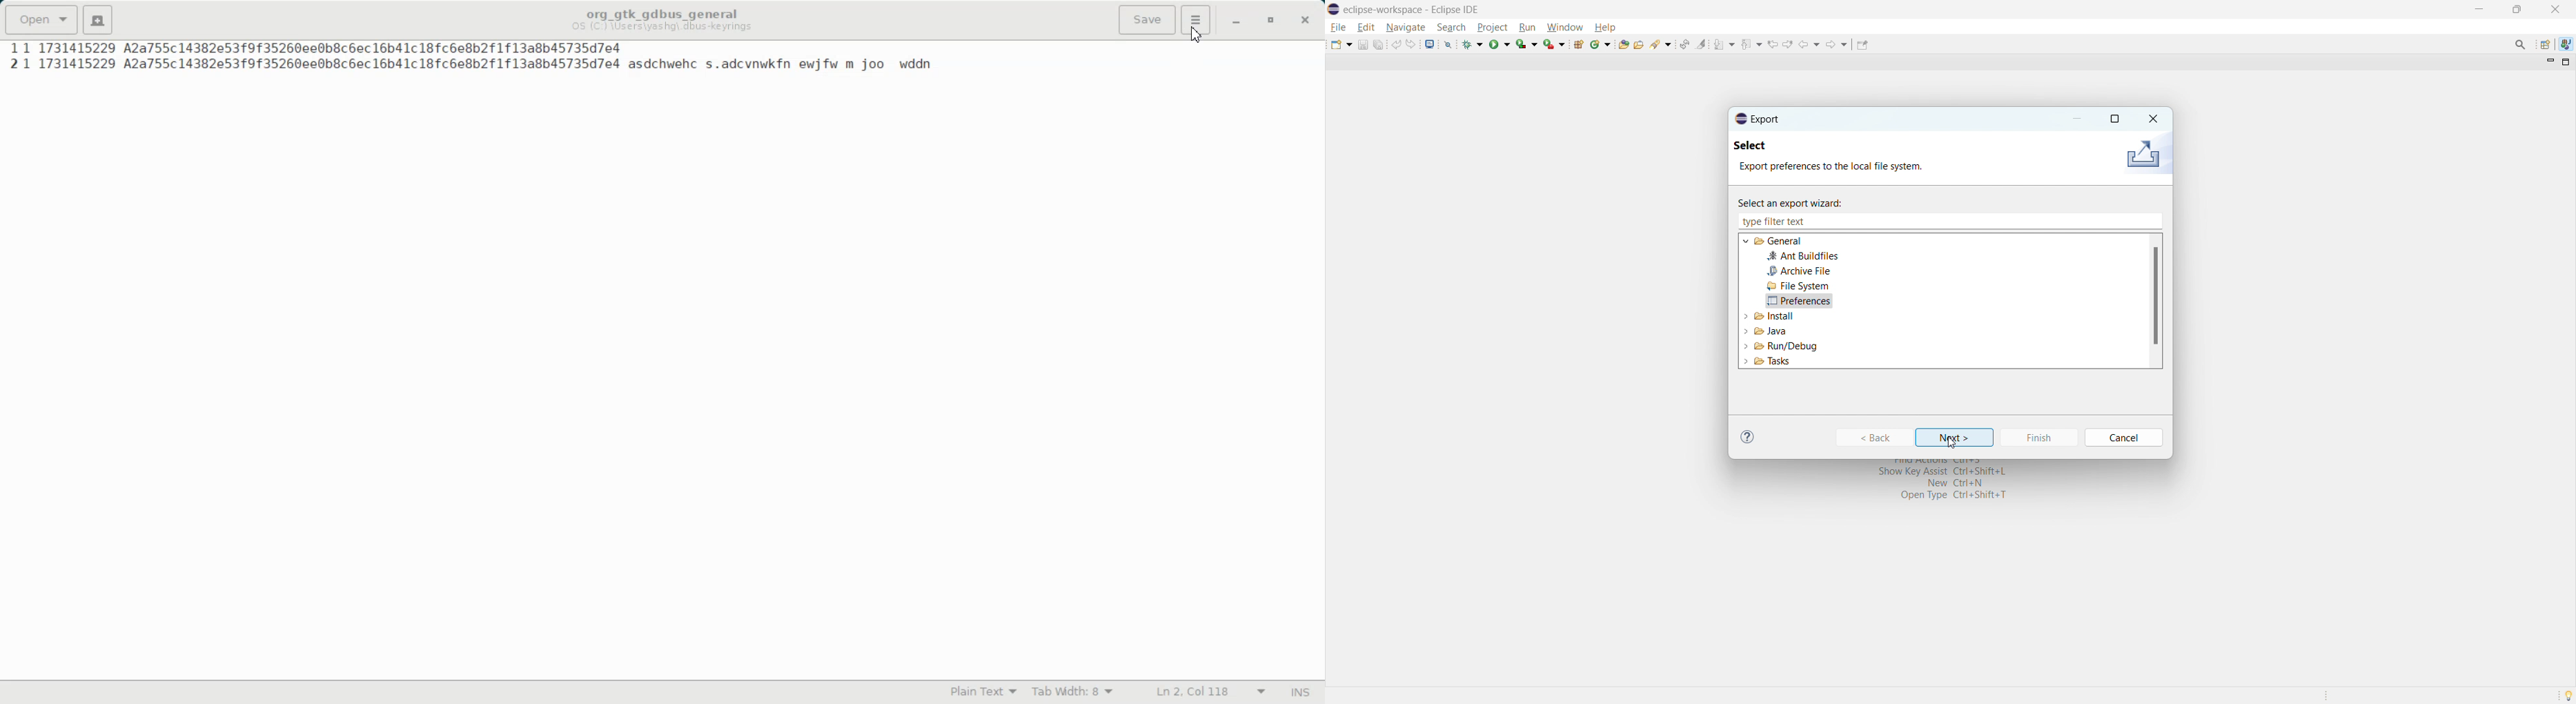 Image resolution: width=2576 pixels, height=728 pixels. I want to click on view previous location, so click(1773, 44).